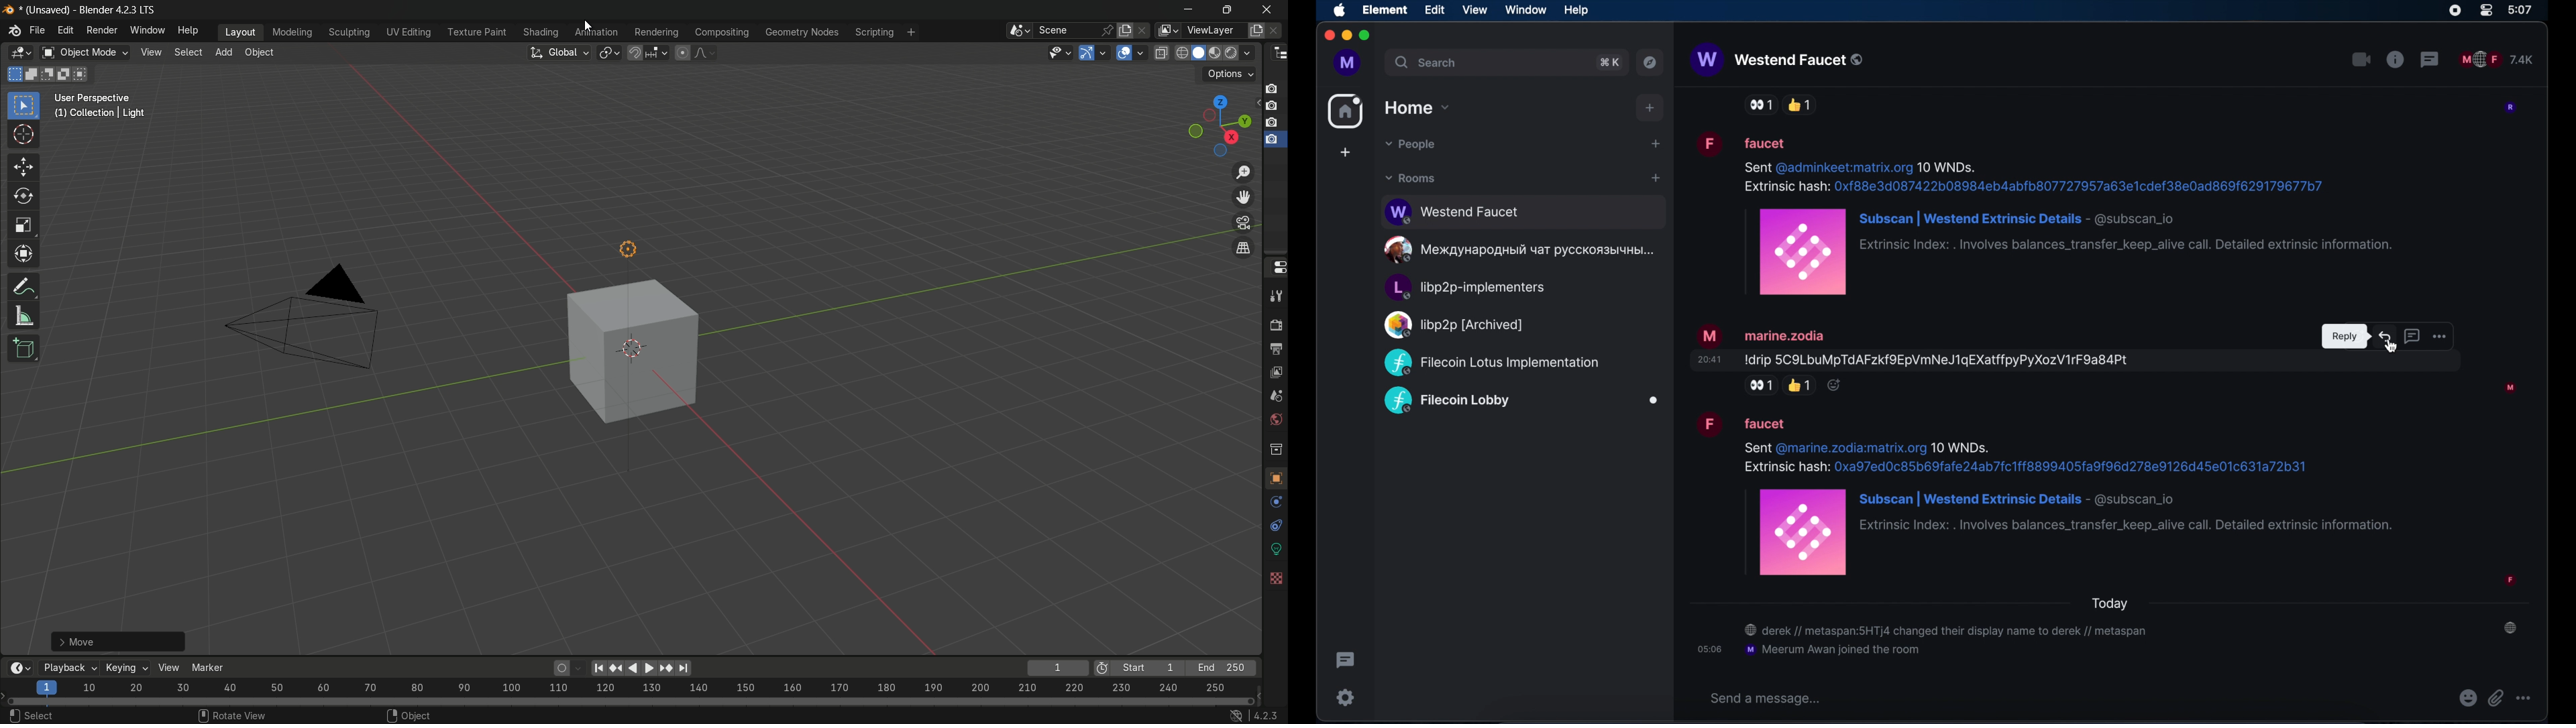 This screenshot has height=728, width=2576. Describe the element at coordinates (1273, 449) in the screenshot. I see `collections` at that location.